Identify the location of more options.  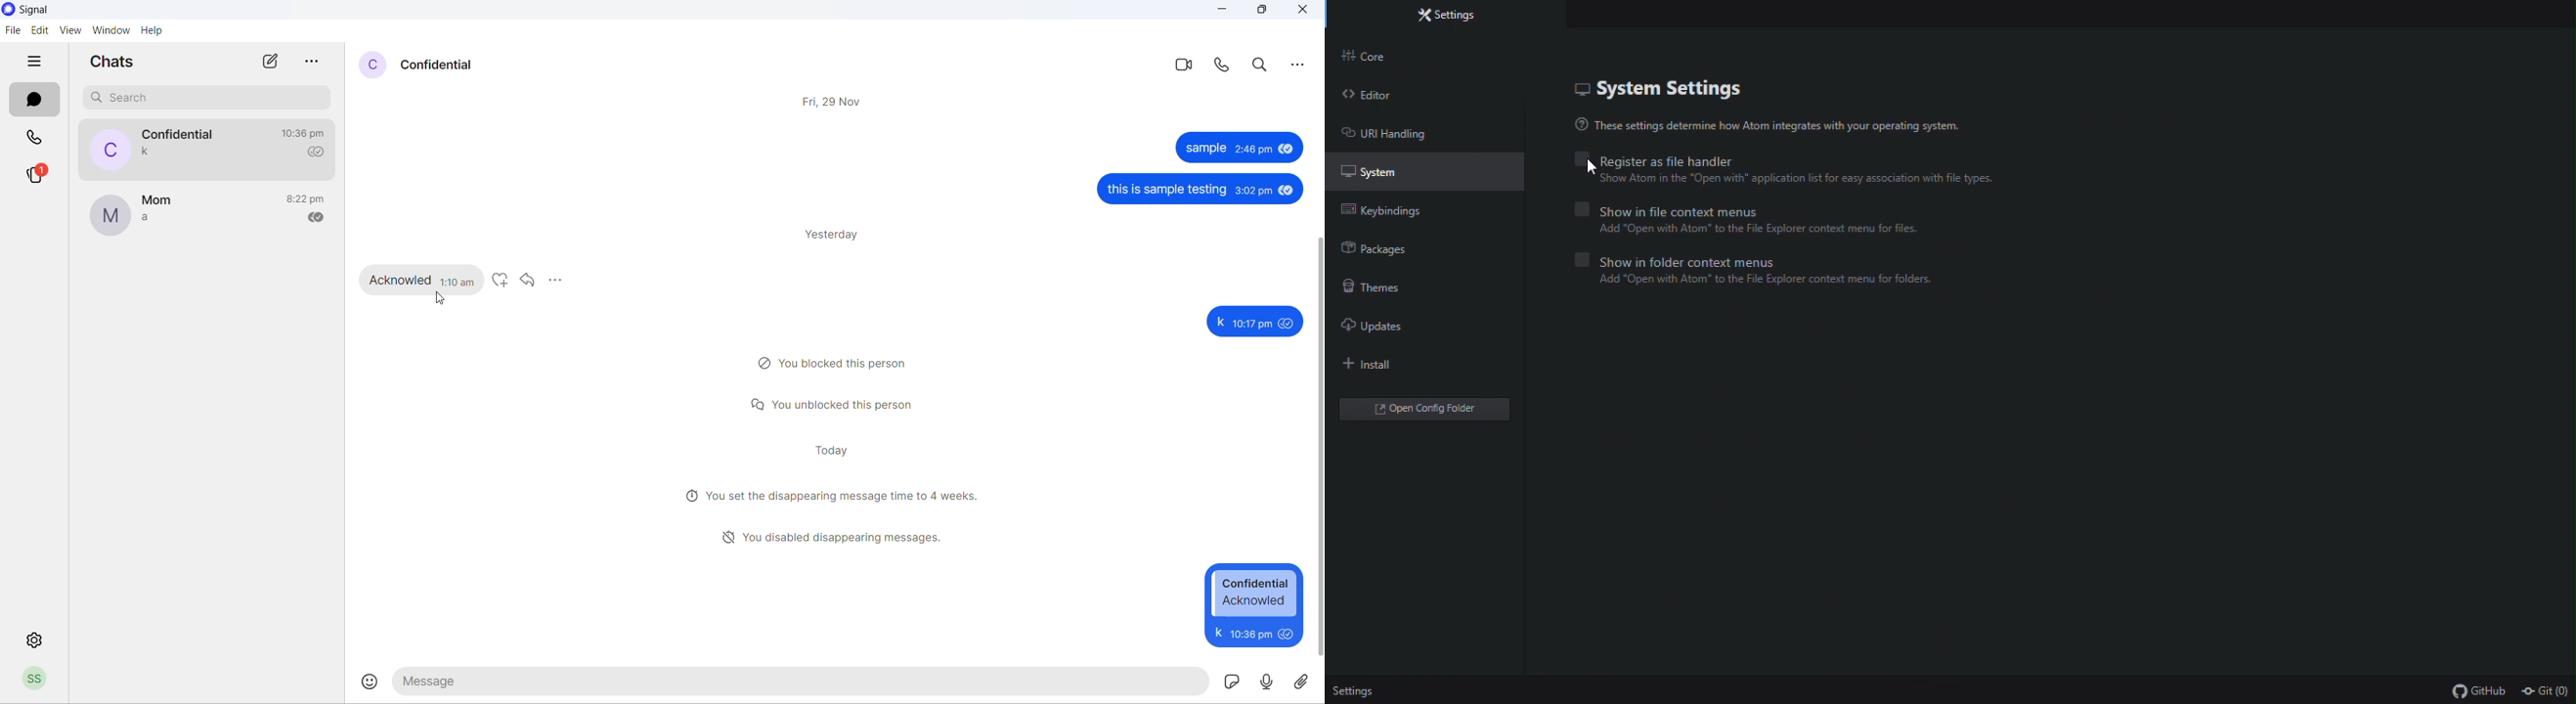
(1301, 63).